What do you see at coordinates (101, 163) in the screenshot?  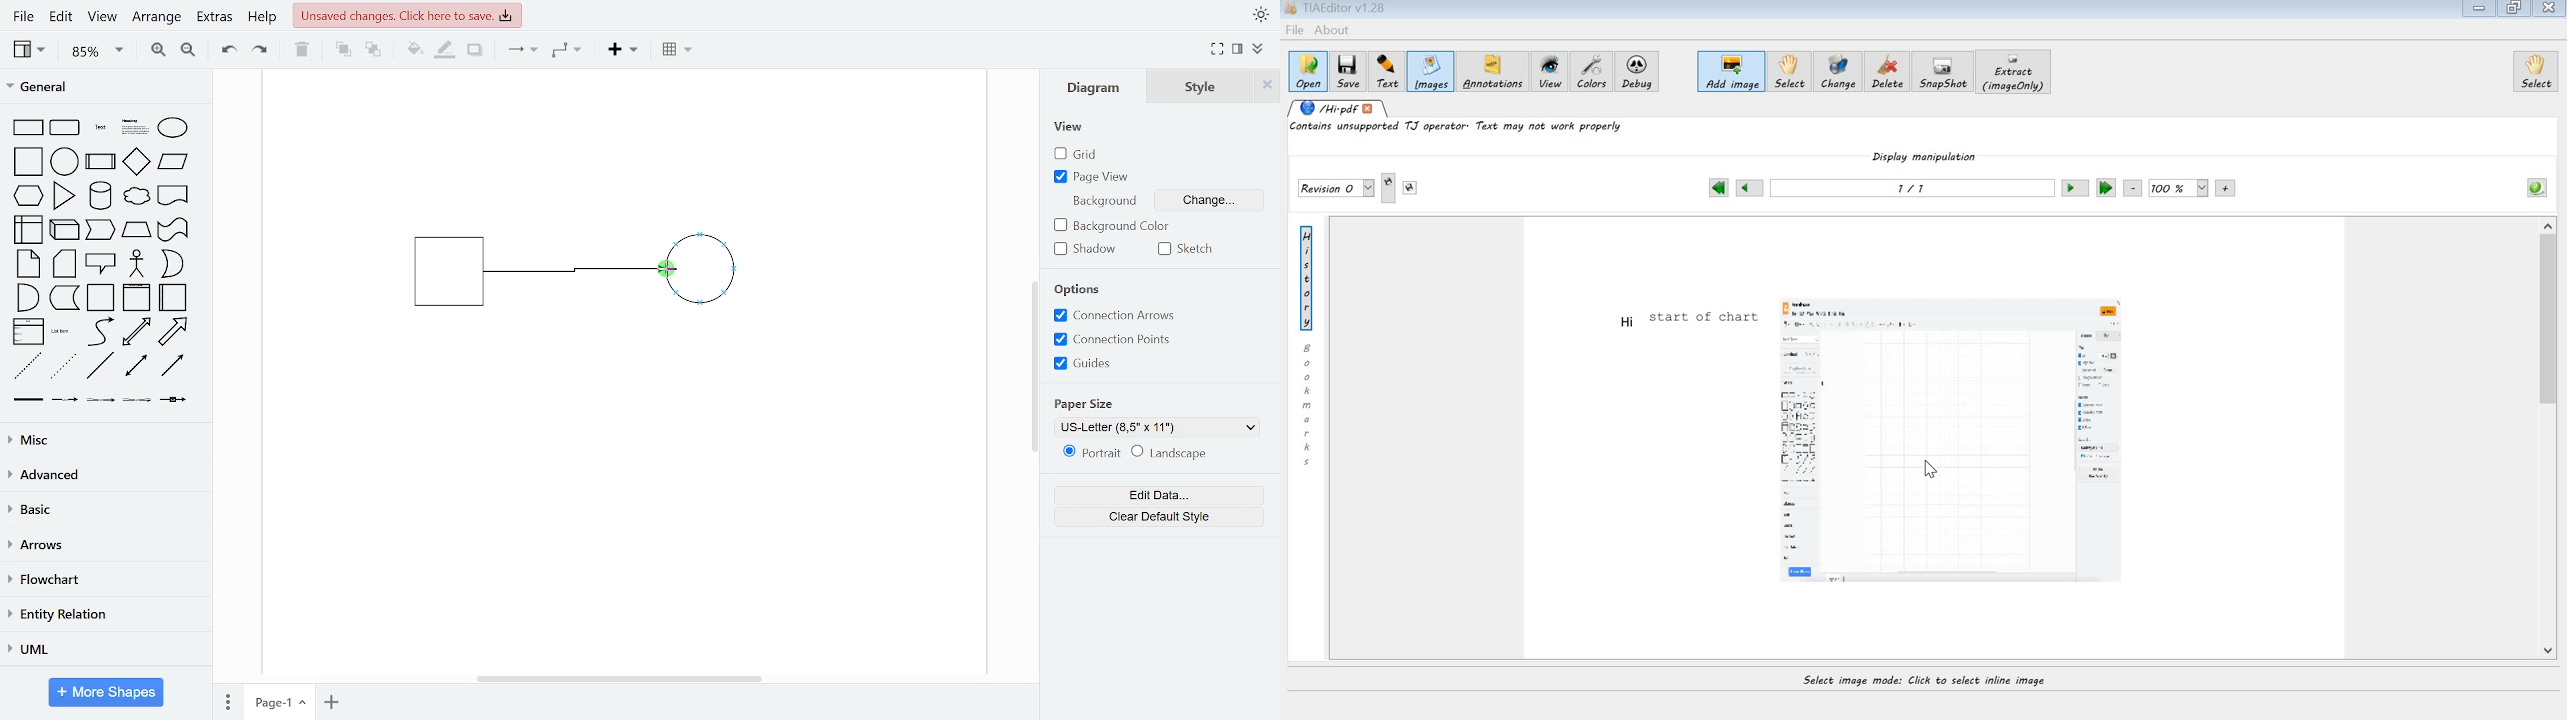 I see `process` at bounding box center [101, 163].